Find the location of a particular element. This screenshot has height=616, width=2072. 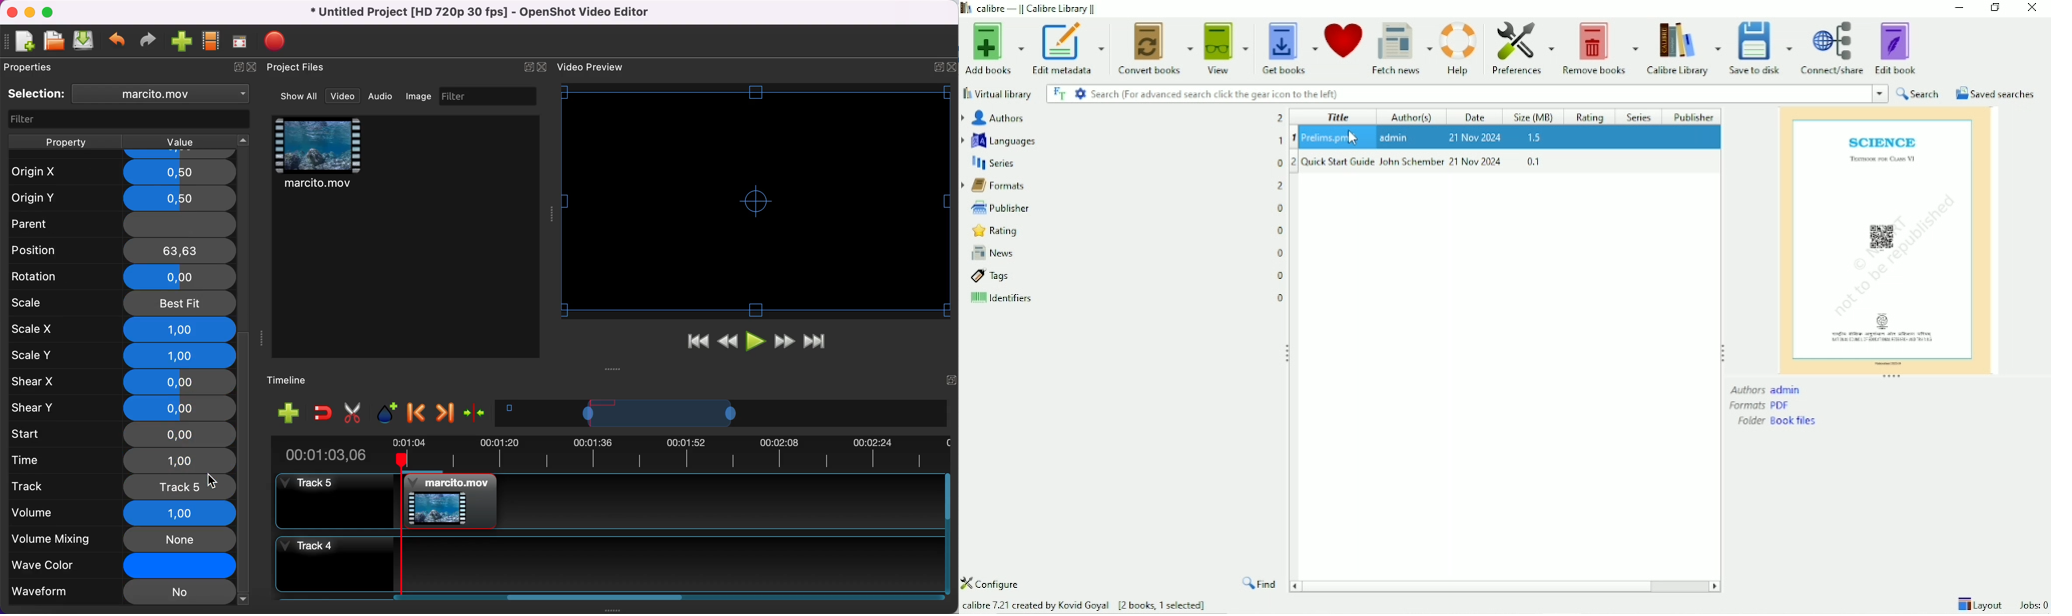

Layout is located at coordinates (1979, 603).